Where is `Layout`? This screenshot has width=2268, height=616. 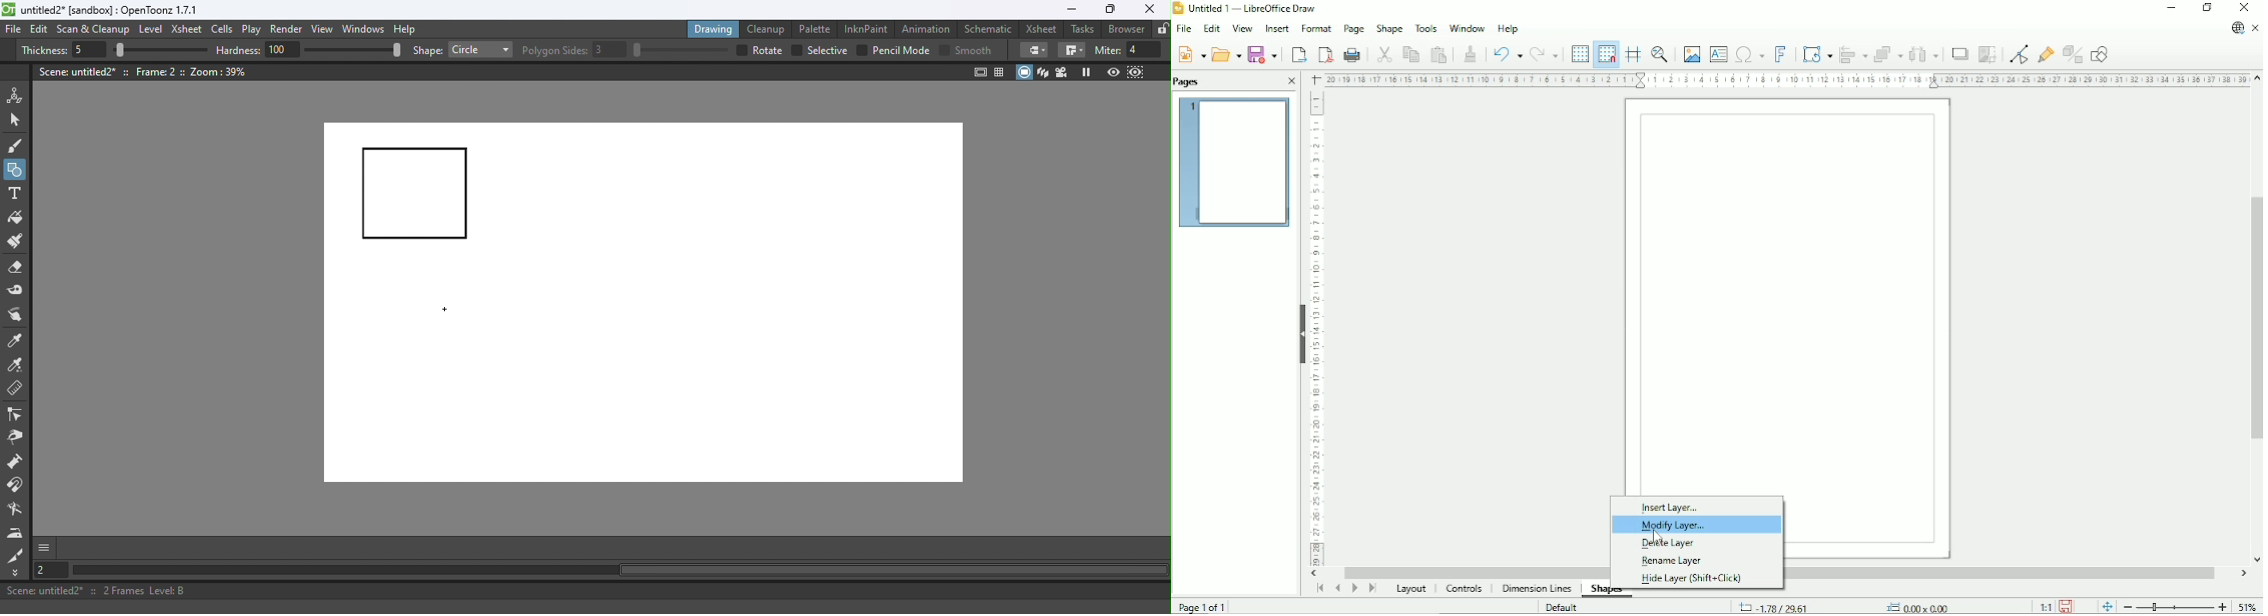
Layout is located at coordinates (1409, 590).